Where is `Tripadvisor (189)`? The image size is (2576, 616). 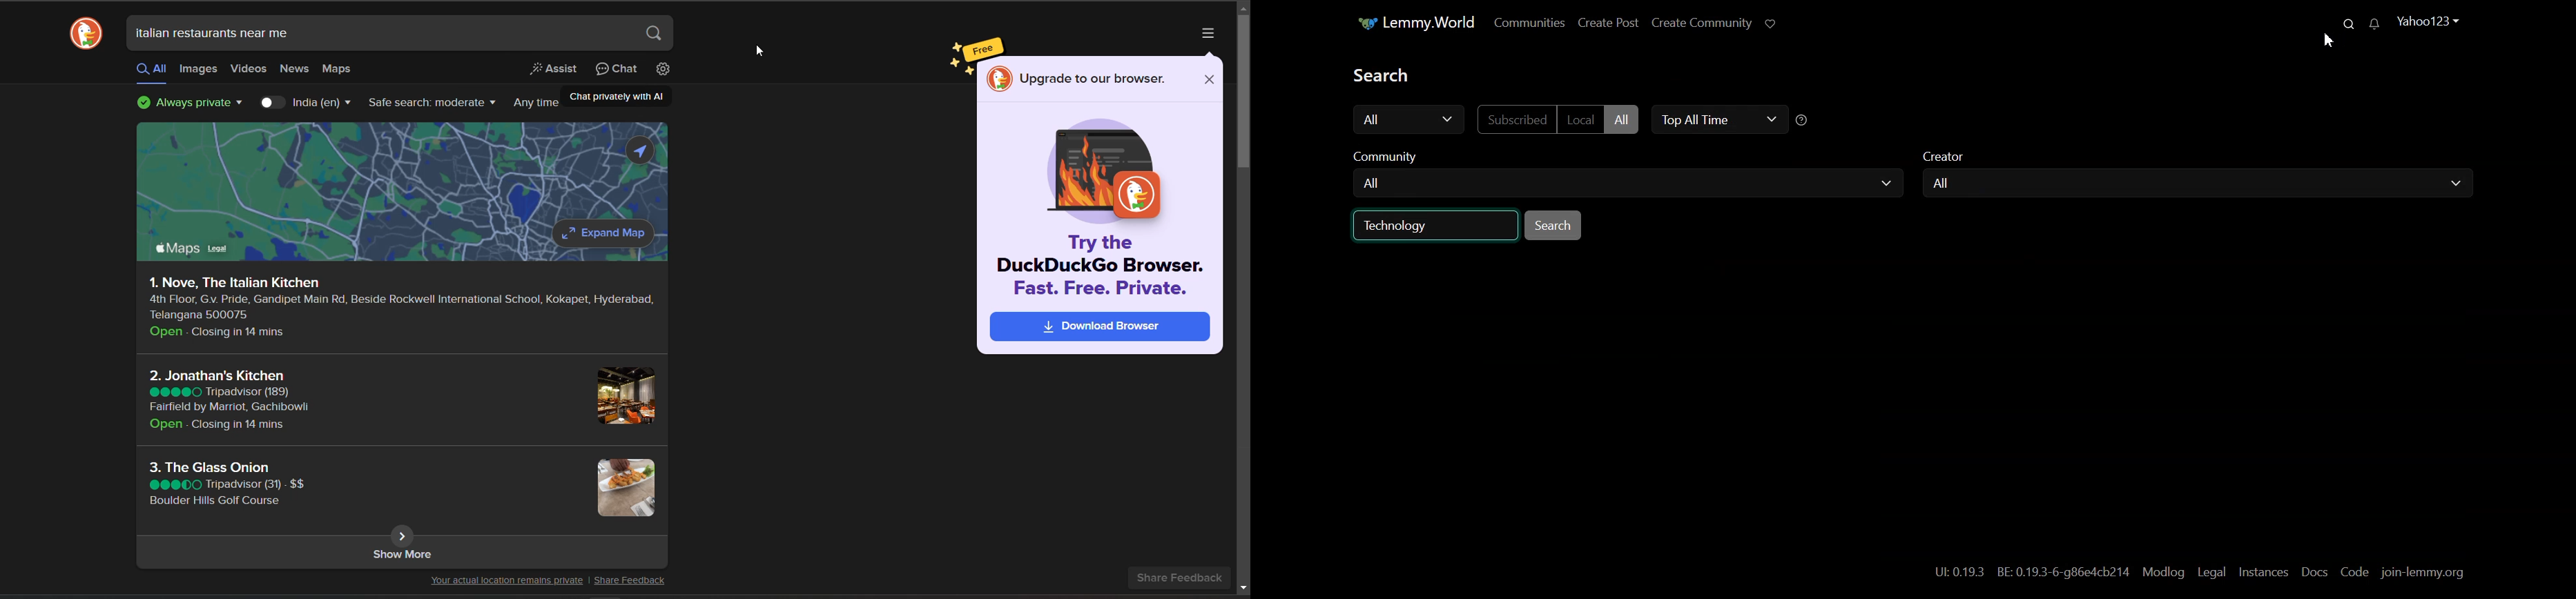
Tripadvisor (189) is located at coordinates (249, 392).